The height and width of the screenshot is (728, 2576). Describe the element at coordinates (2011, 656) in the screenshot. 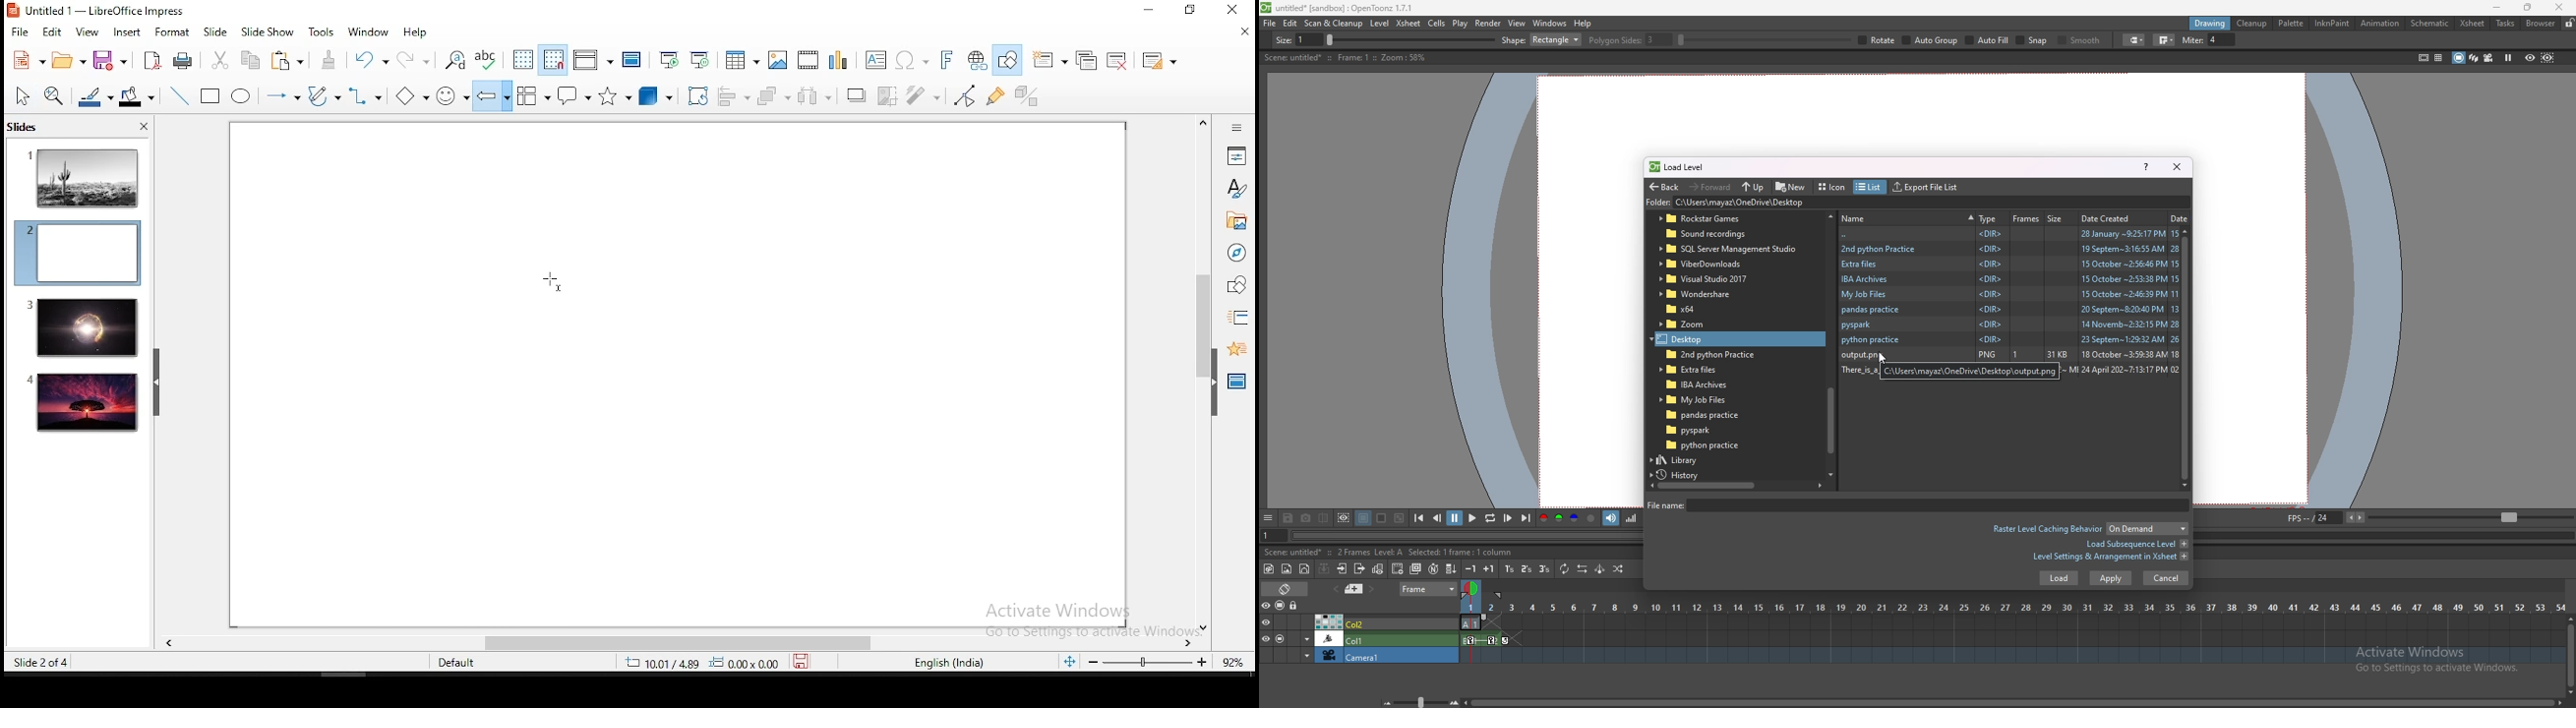

I see `timeline` at that location.